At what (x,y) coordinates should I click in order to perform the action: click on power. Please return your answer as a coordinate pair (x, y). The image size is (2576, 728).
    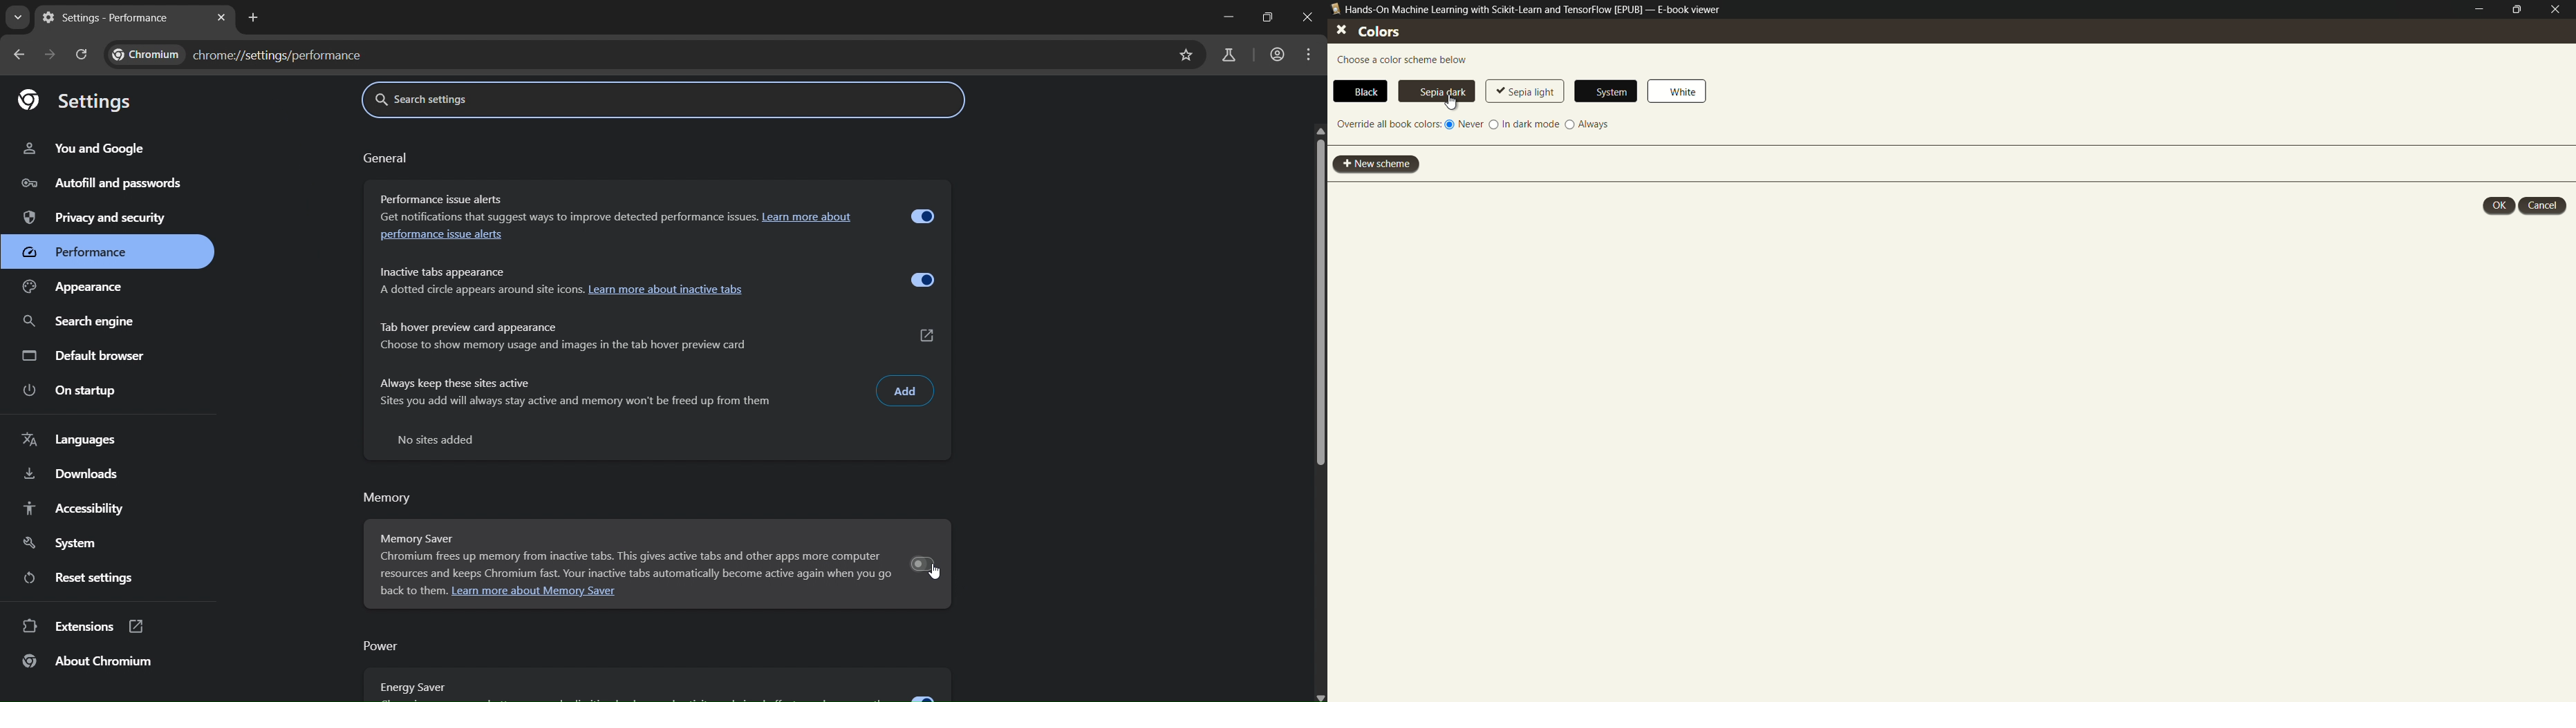
    Looking at the image, I should click on (377, 645).